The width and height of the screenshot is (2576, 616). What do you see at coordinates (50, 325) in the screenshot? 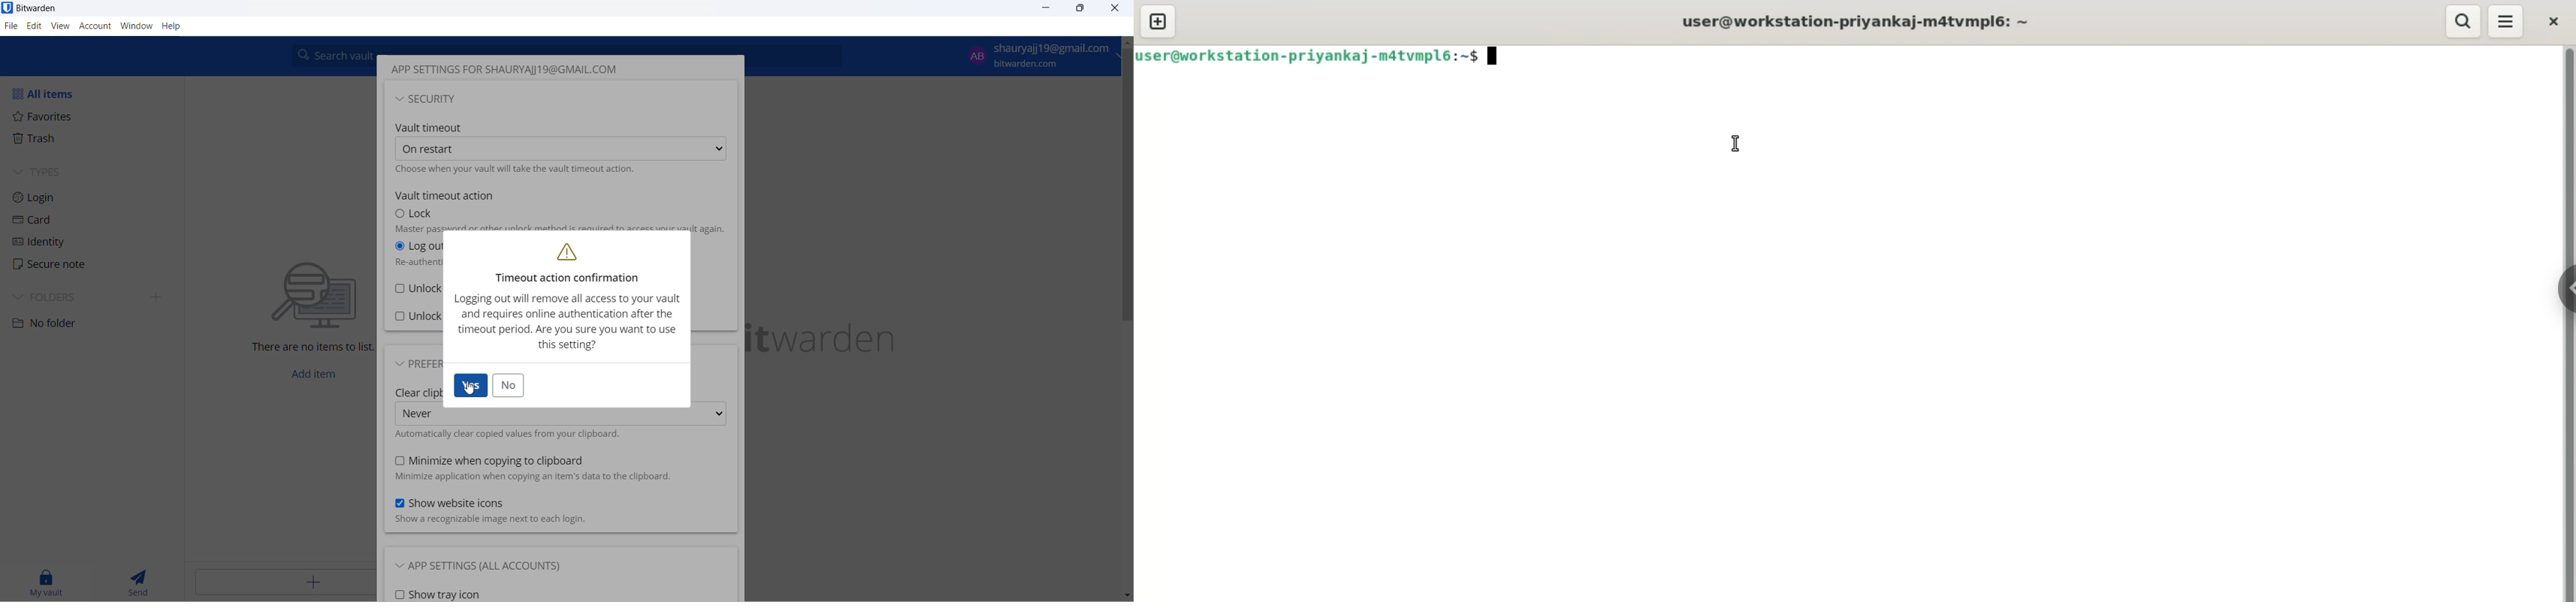
I see `No folder` at bounding box center [50, 325].